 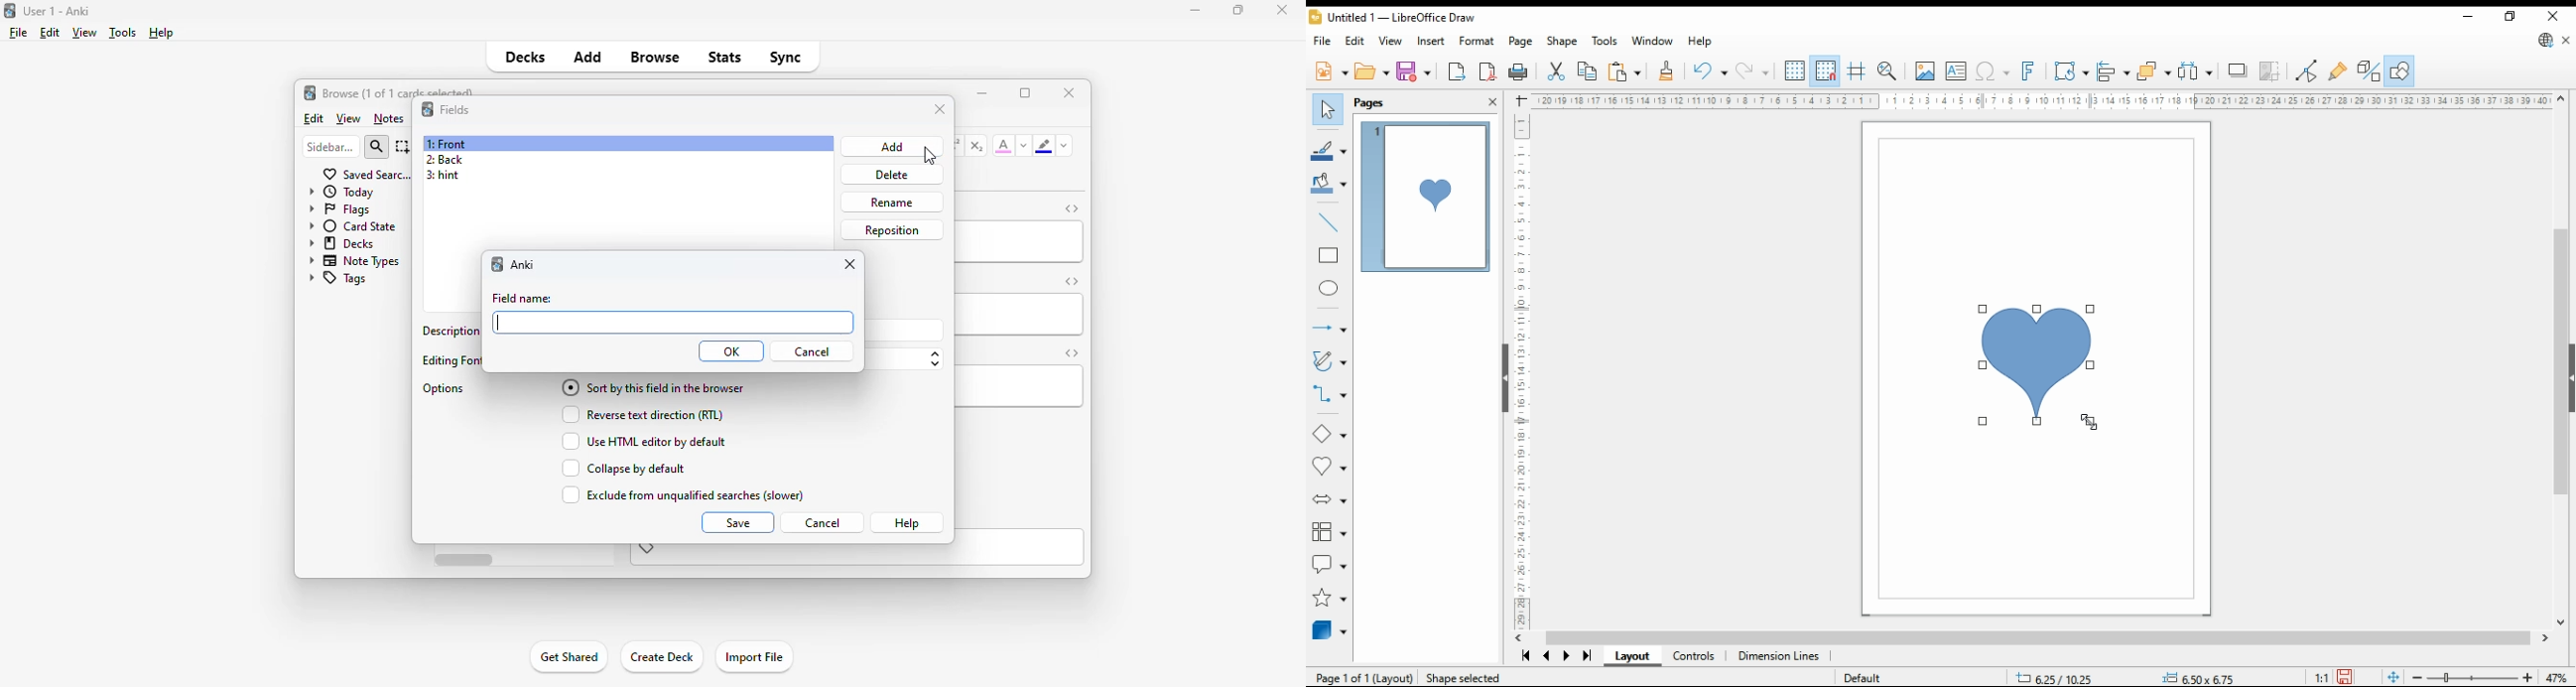 What do you see at coordinates (681, 495) in the screenshot?
I see `exclude from unqualified searches (slower)` at bounding box center [681, 495].